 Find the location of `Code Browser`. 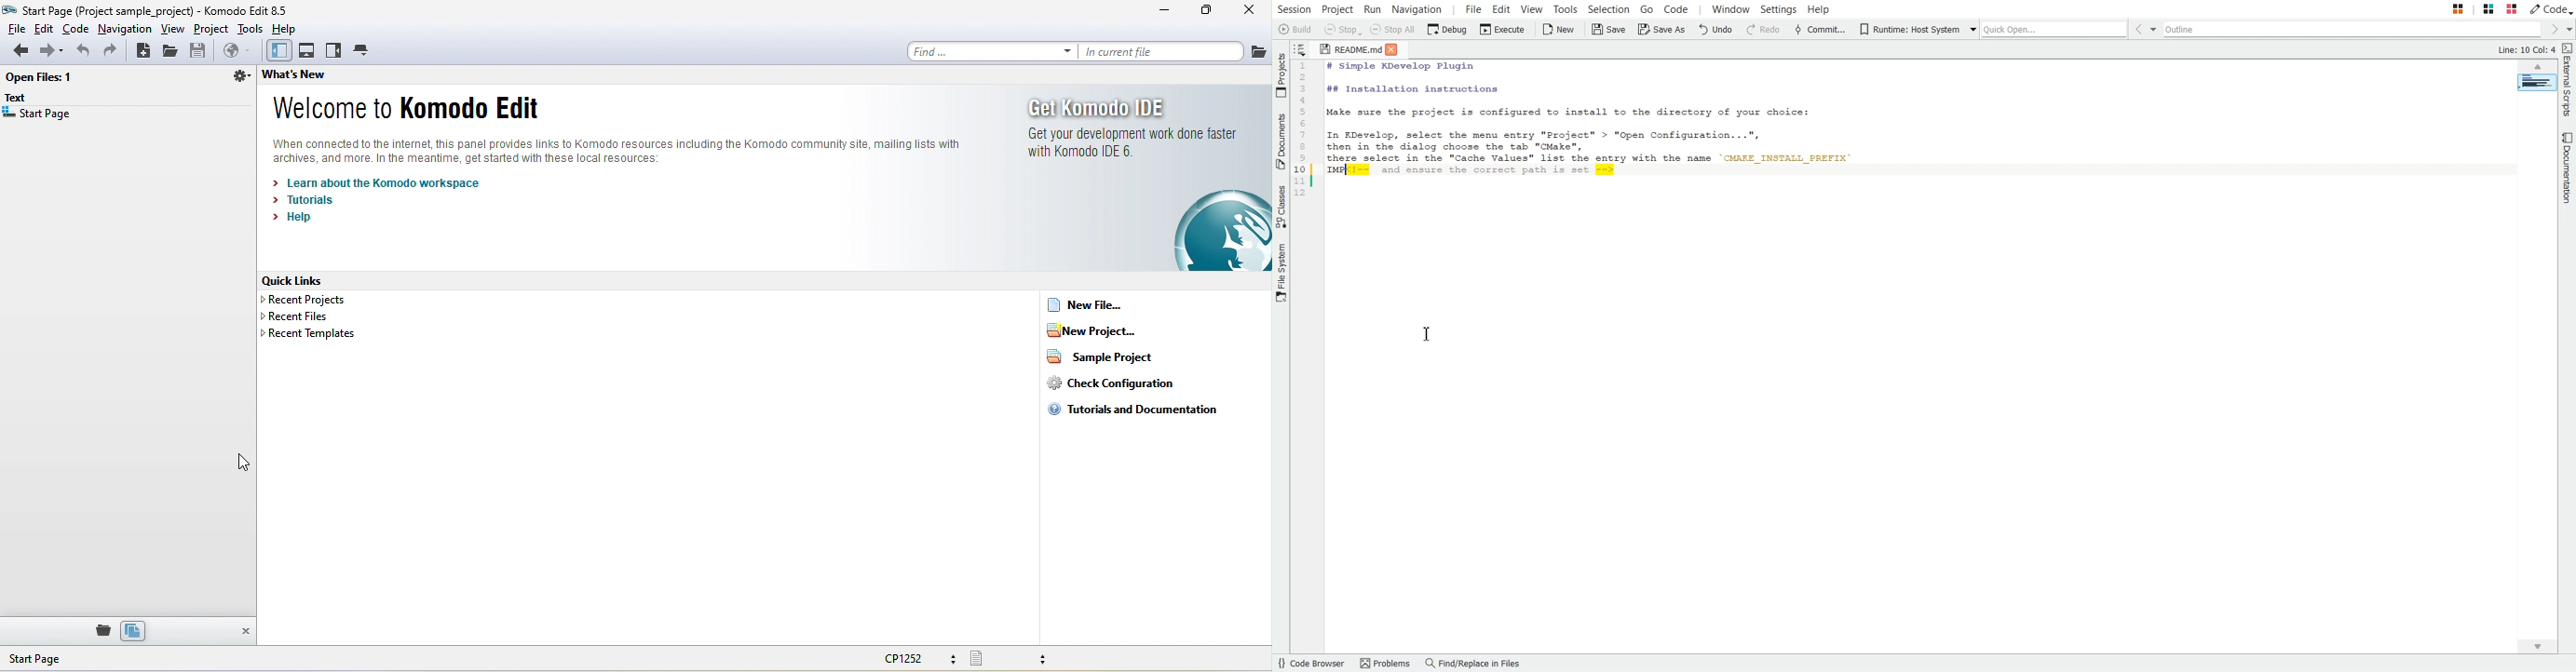

Code Browser is located at coordinates (1312, 663).